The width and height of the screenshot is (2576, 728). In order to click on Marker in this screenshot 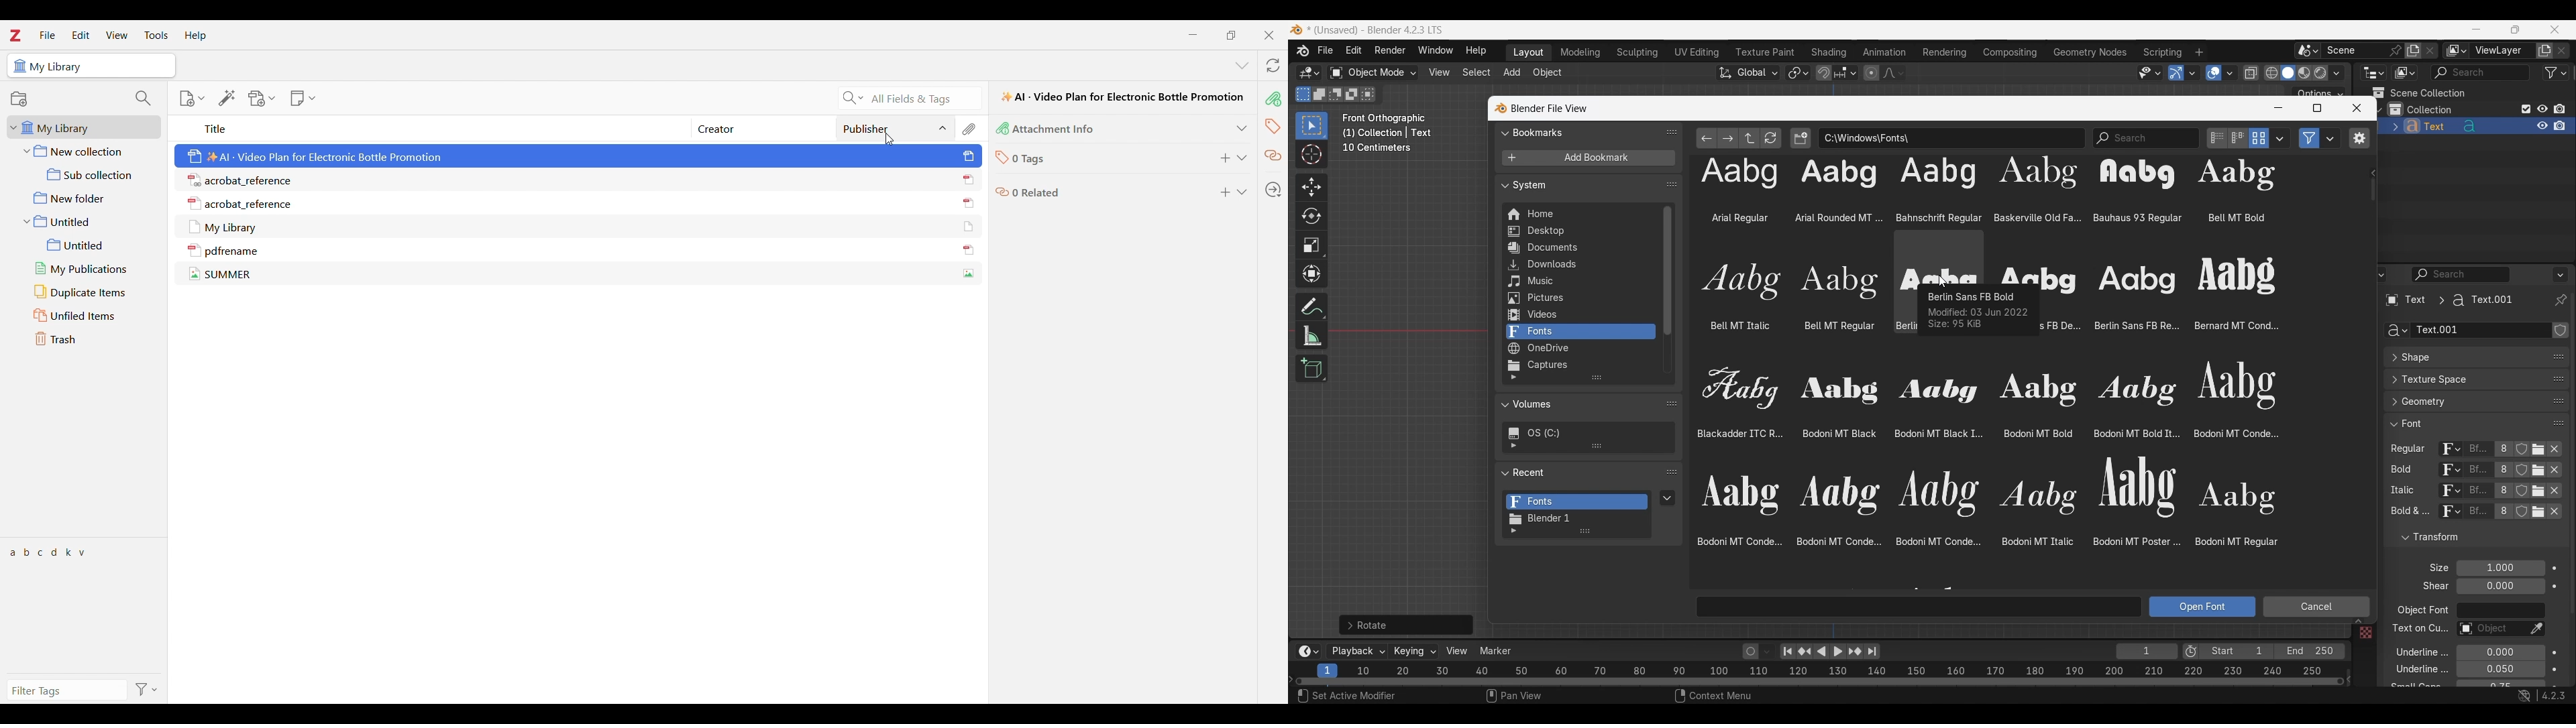, I will do `click(1496, 651)`.